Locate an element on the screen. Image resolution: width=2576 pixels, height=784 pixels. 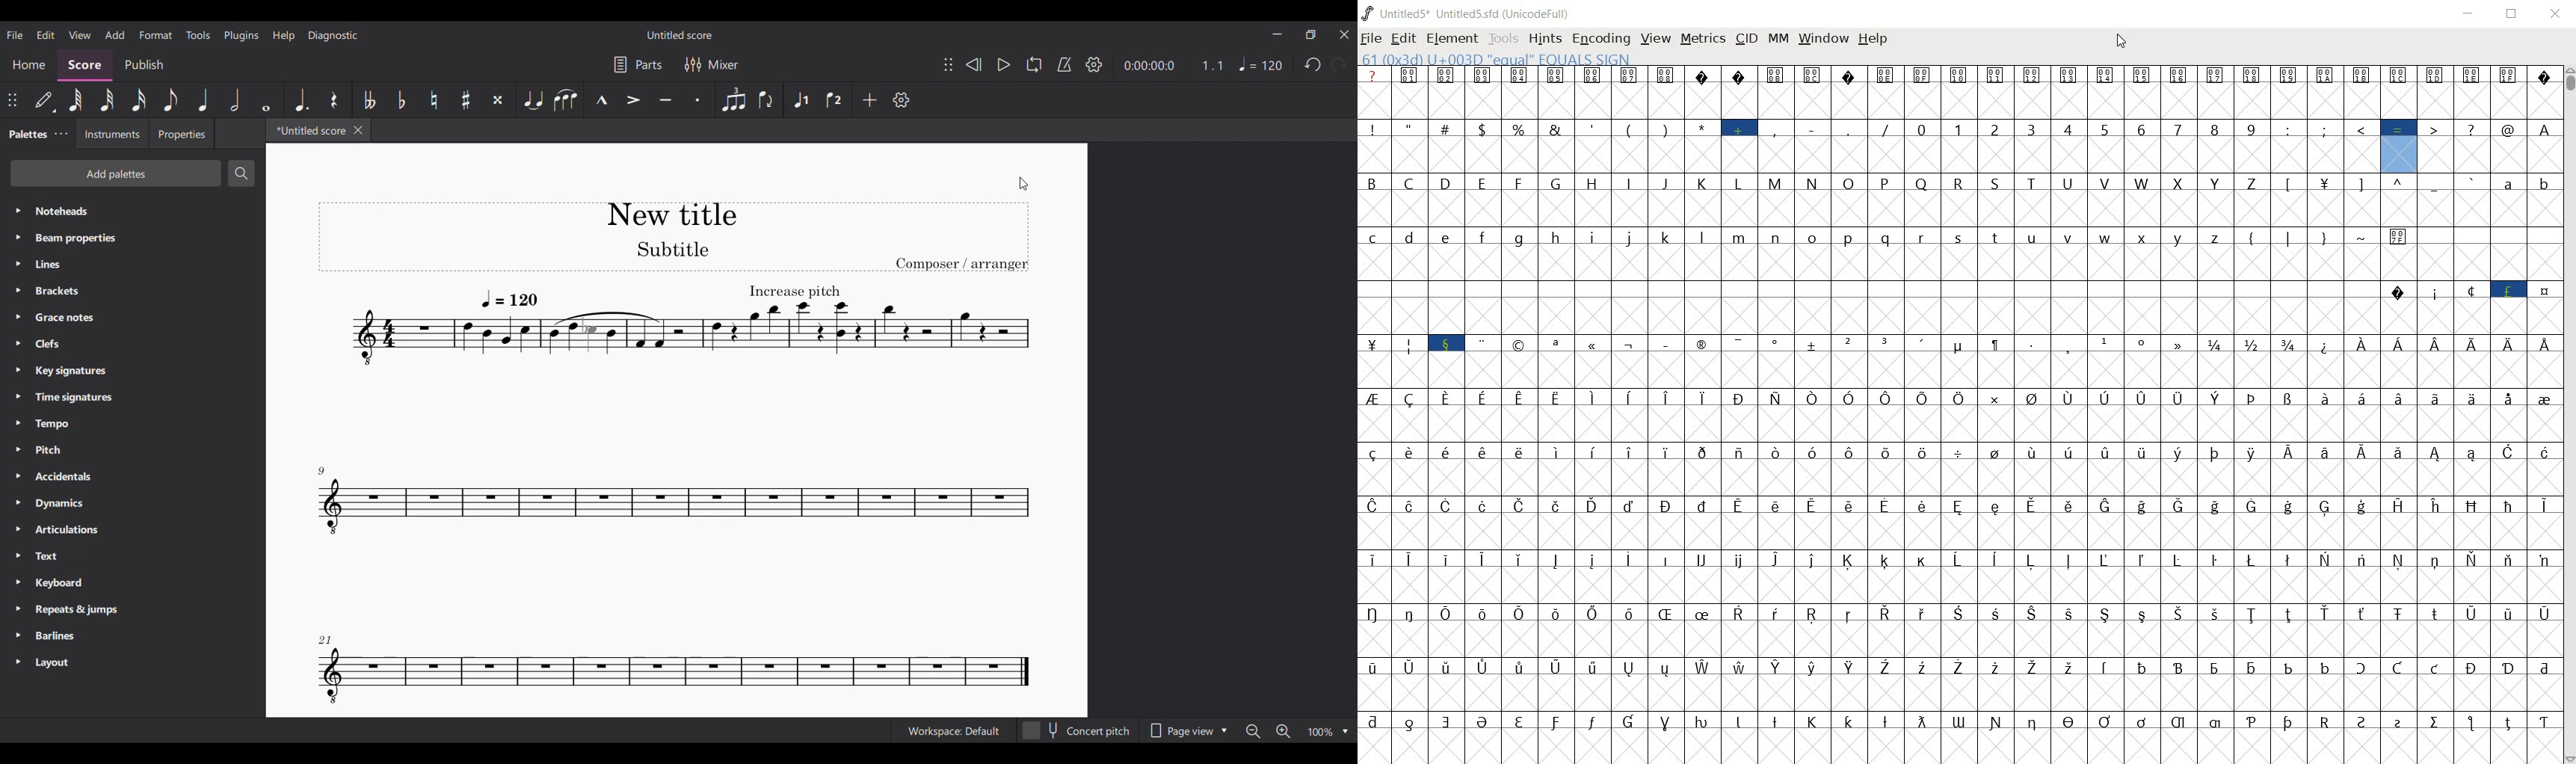
Half note is located at coordinates (236, 100).